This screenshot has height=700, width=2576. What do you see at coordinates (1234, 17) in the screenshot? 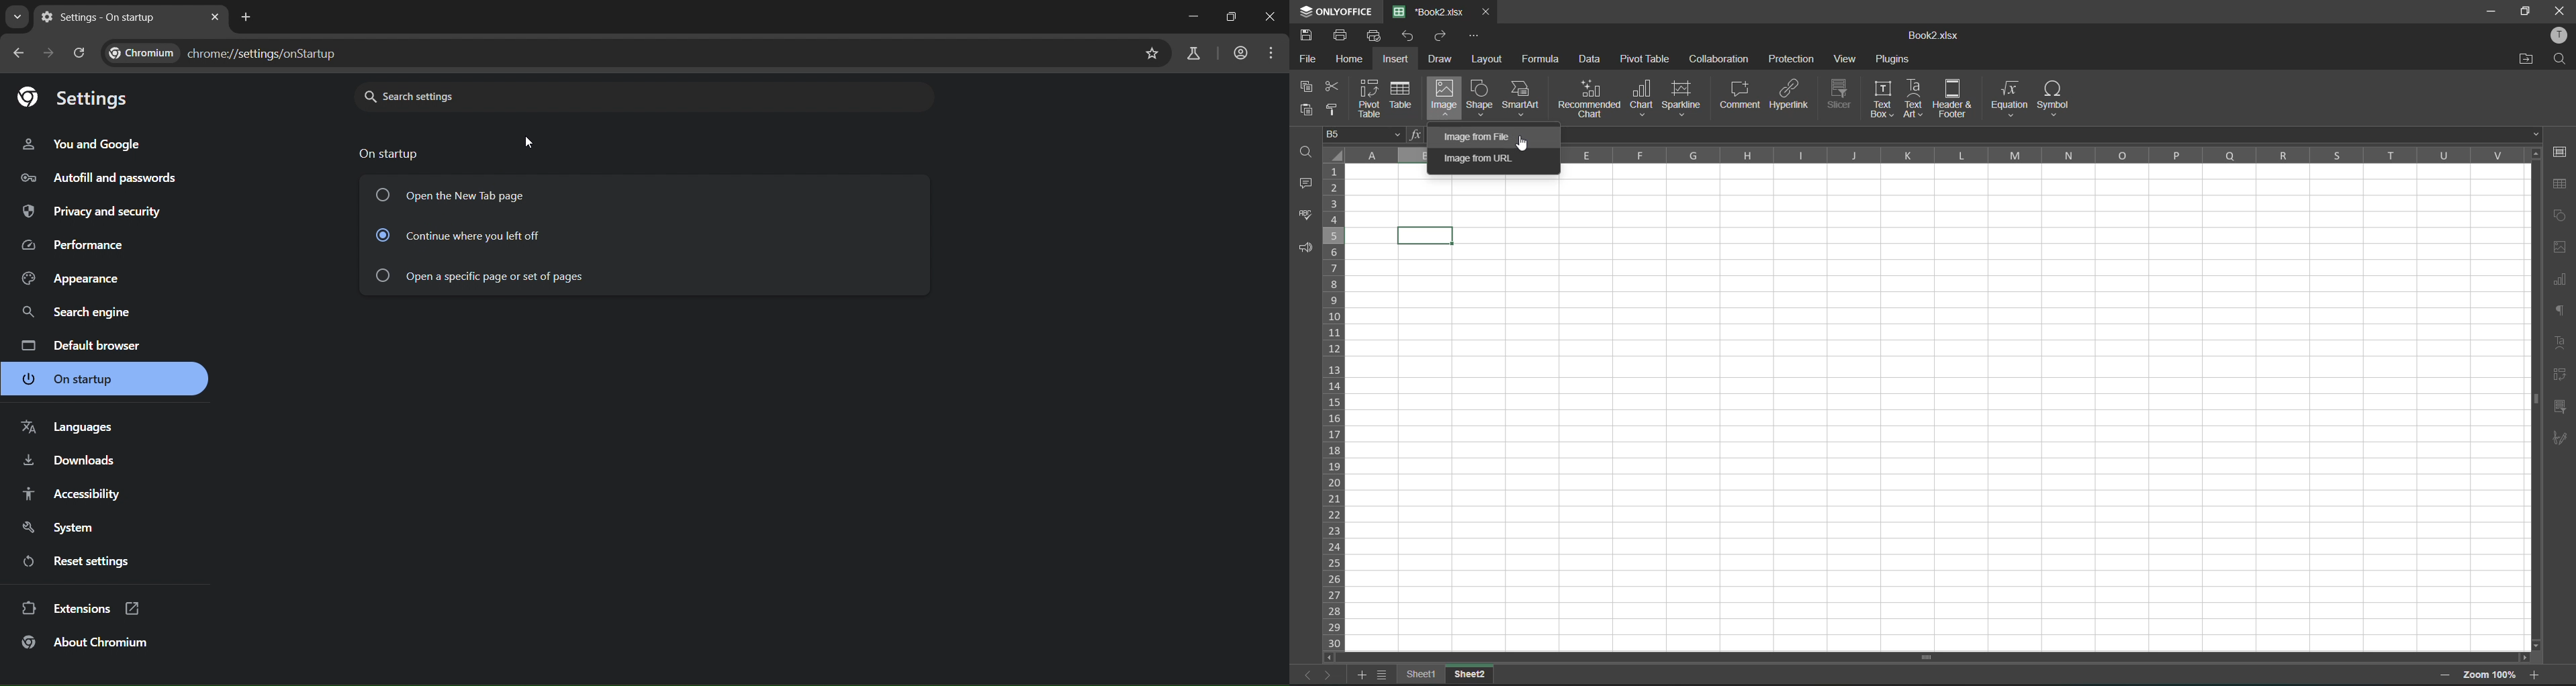
I see `restore down` at bounding box center [1234, 17].